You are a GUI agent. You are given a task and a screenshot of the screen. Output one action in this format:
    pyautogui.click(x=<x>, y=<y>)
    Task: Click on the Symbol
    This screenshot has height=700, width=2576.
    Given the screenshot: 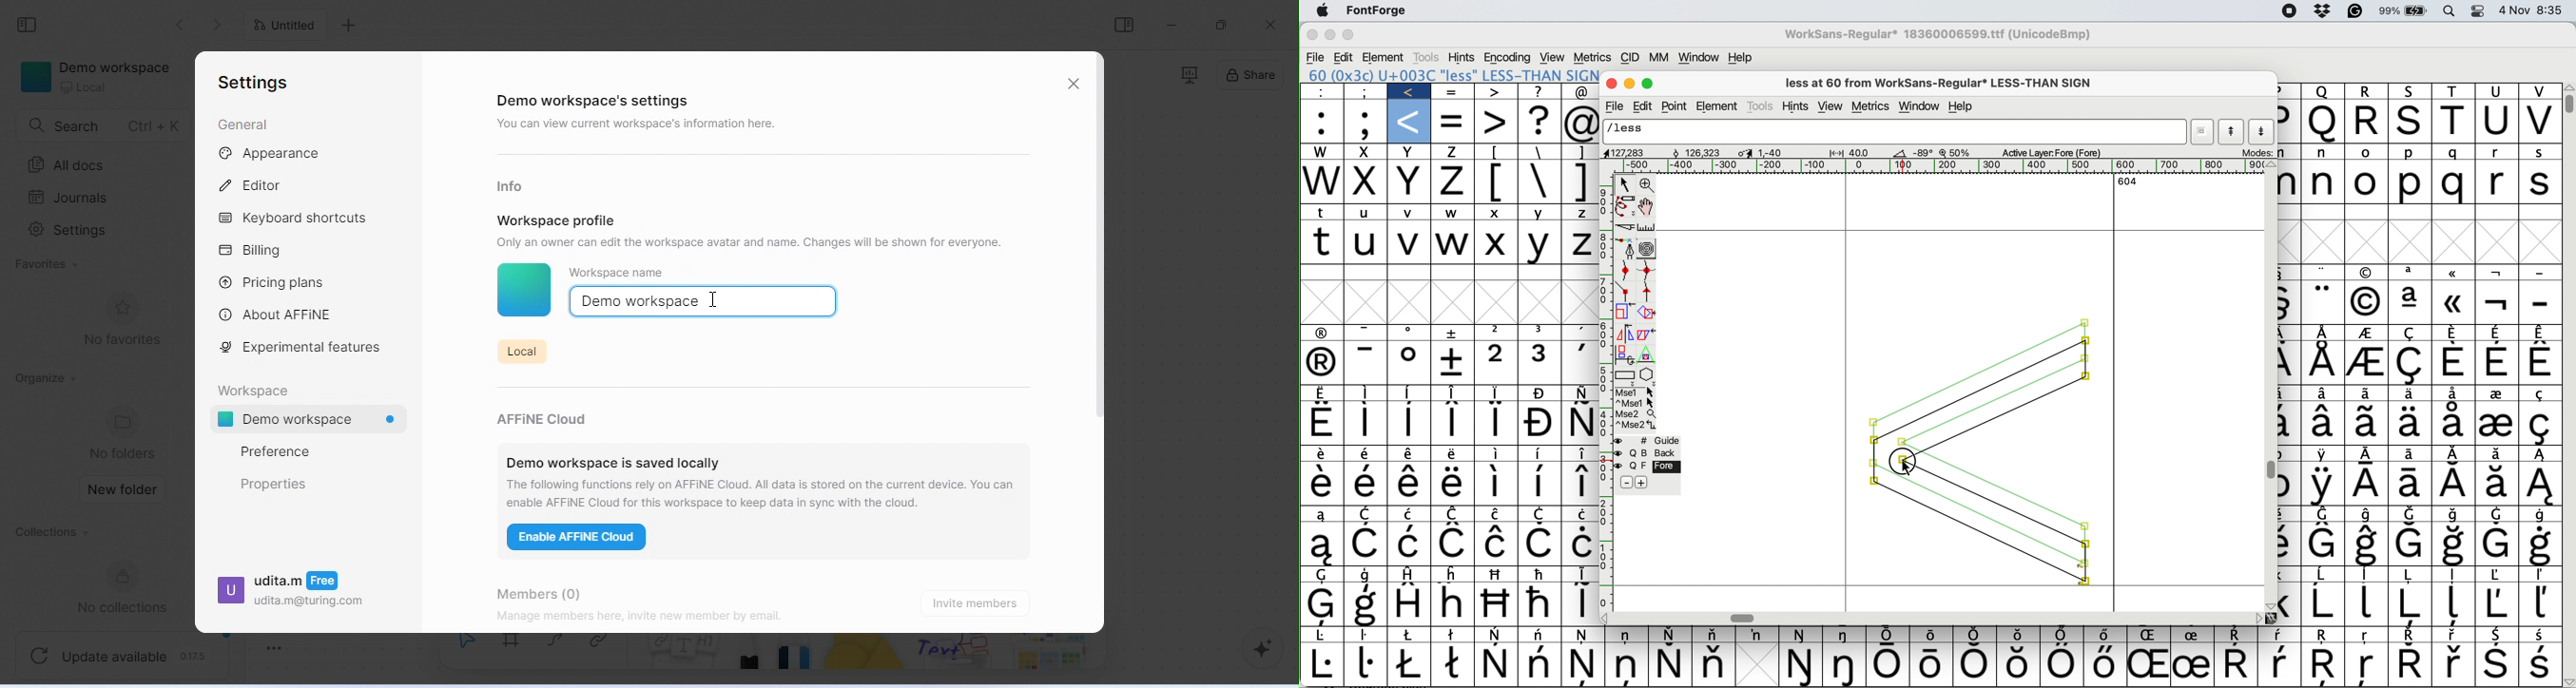 What is the action you would take?
    pyautogui.click(x=2454, y=272)
    